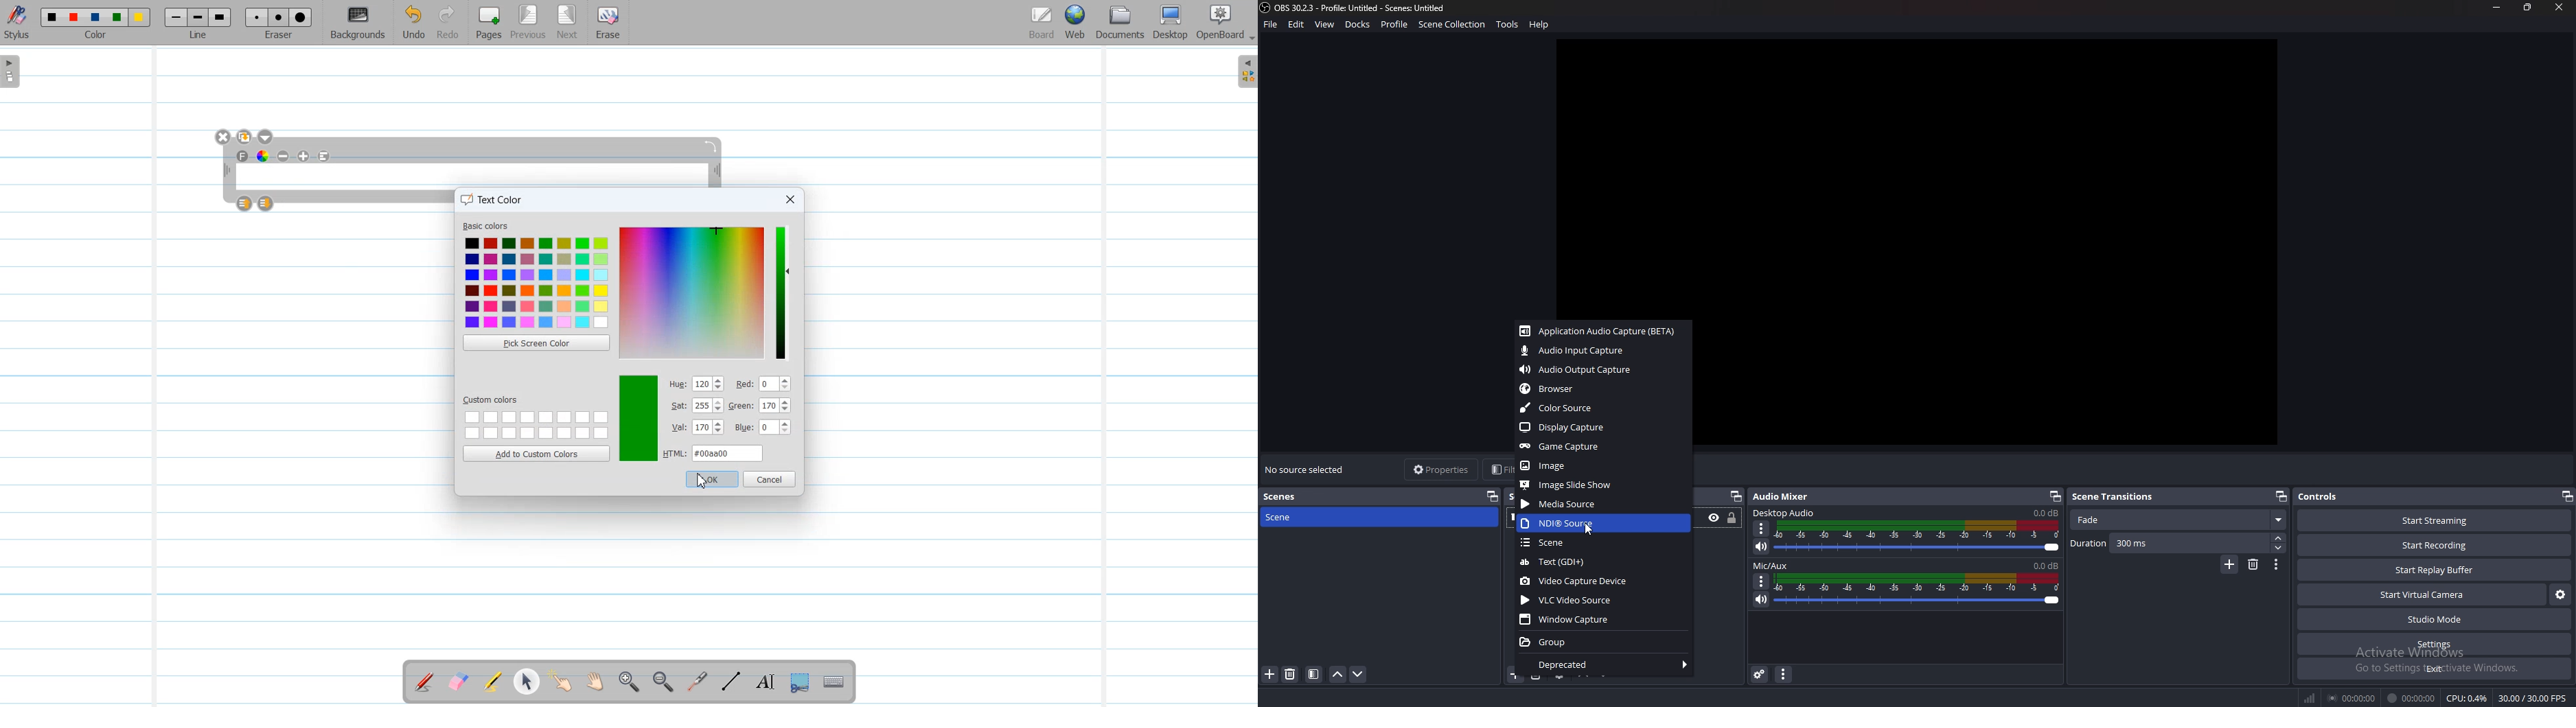 The width and height of the screenshot is (2576, 728). I want to click on deprecated, so click(1603, 665).